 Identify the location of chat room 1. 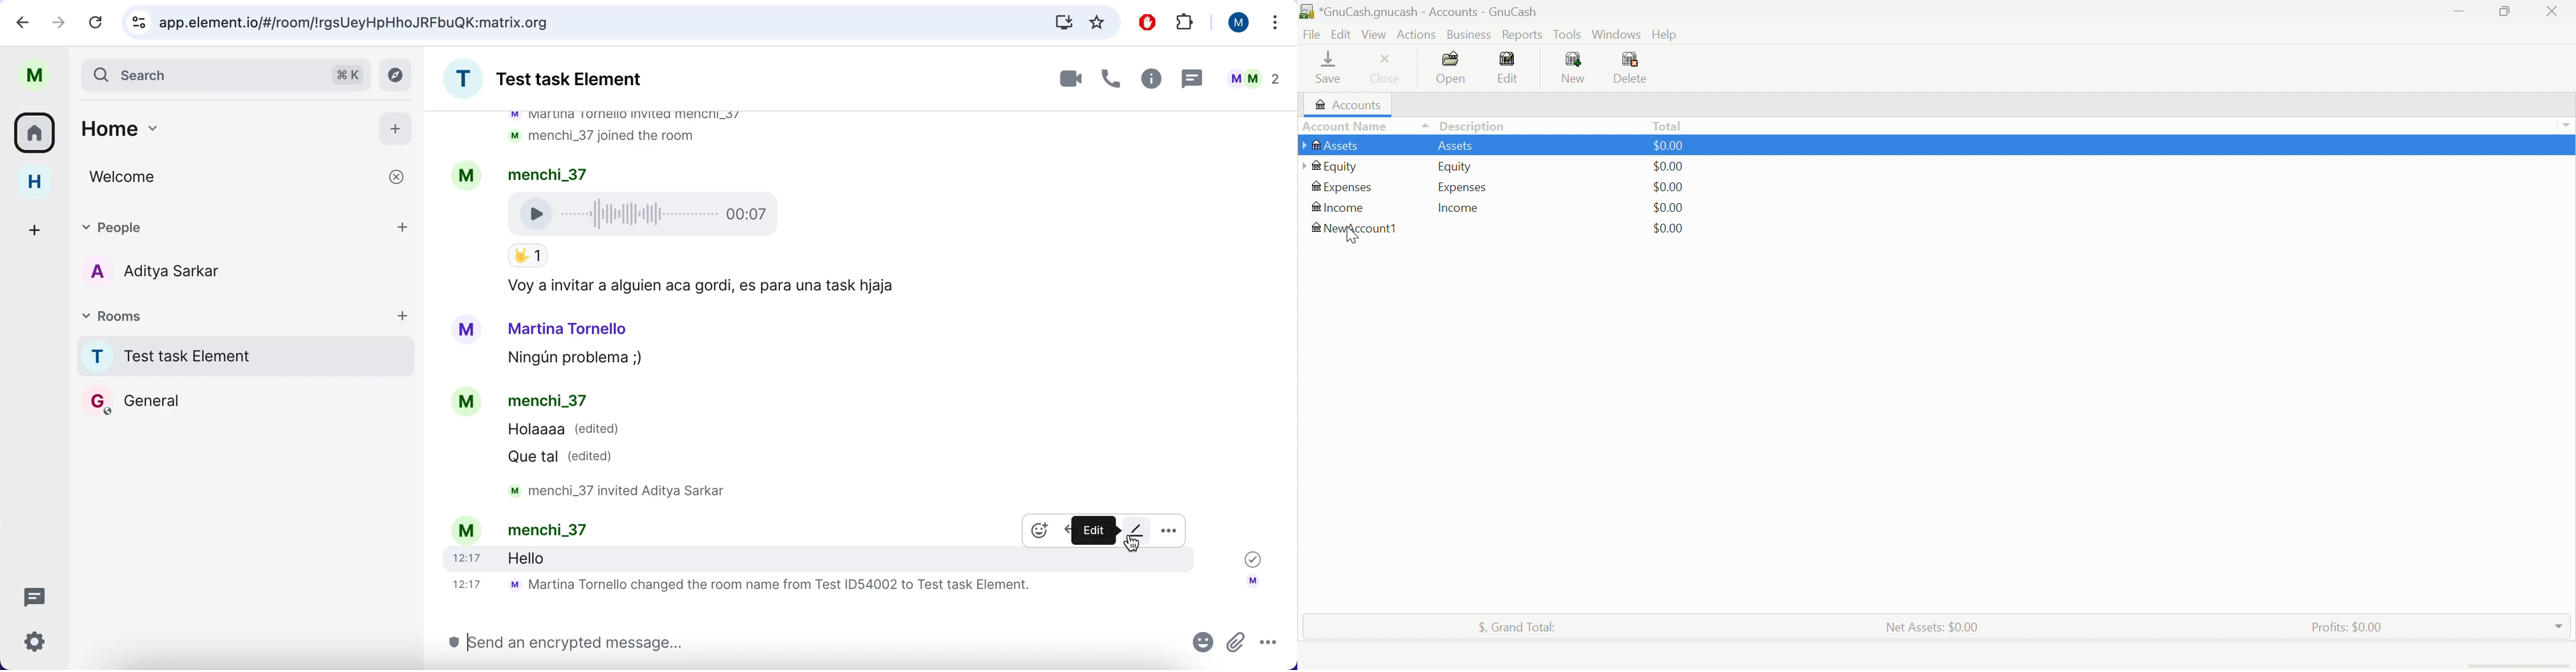
(245, 358).